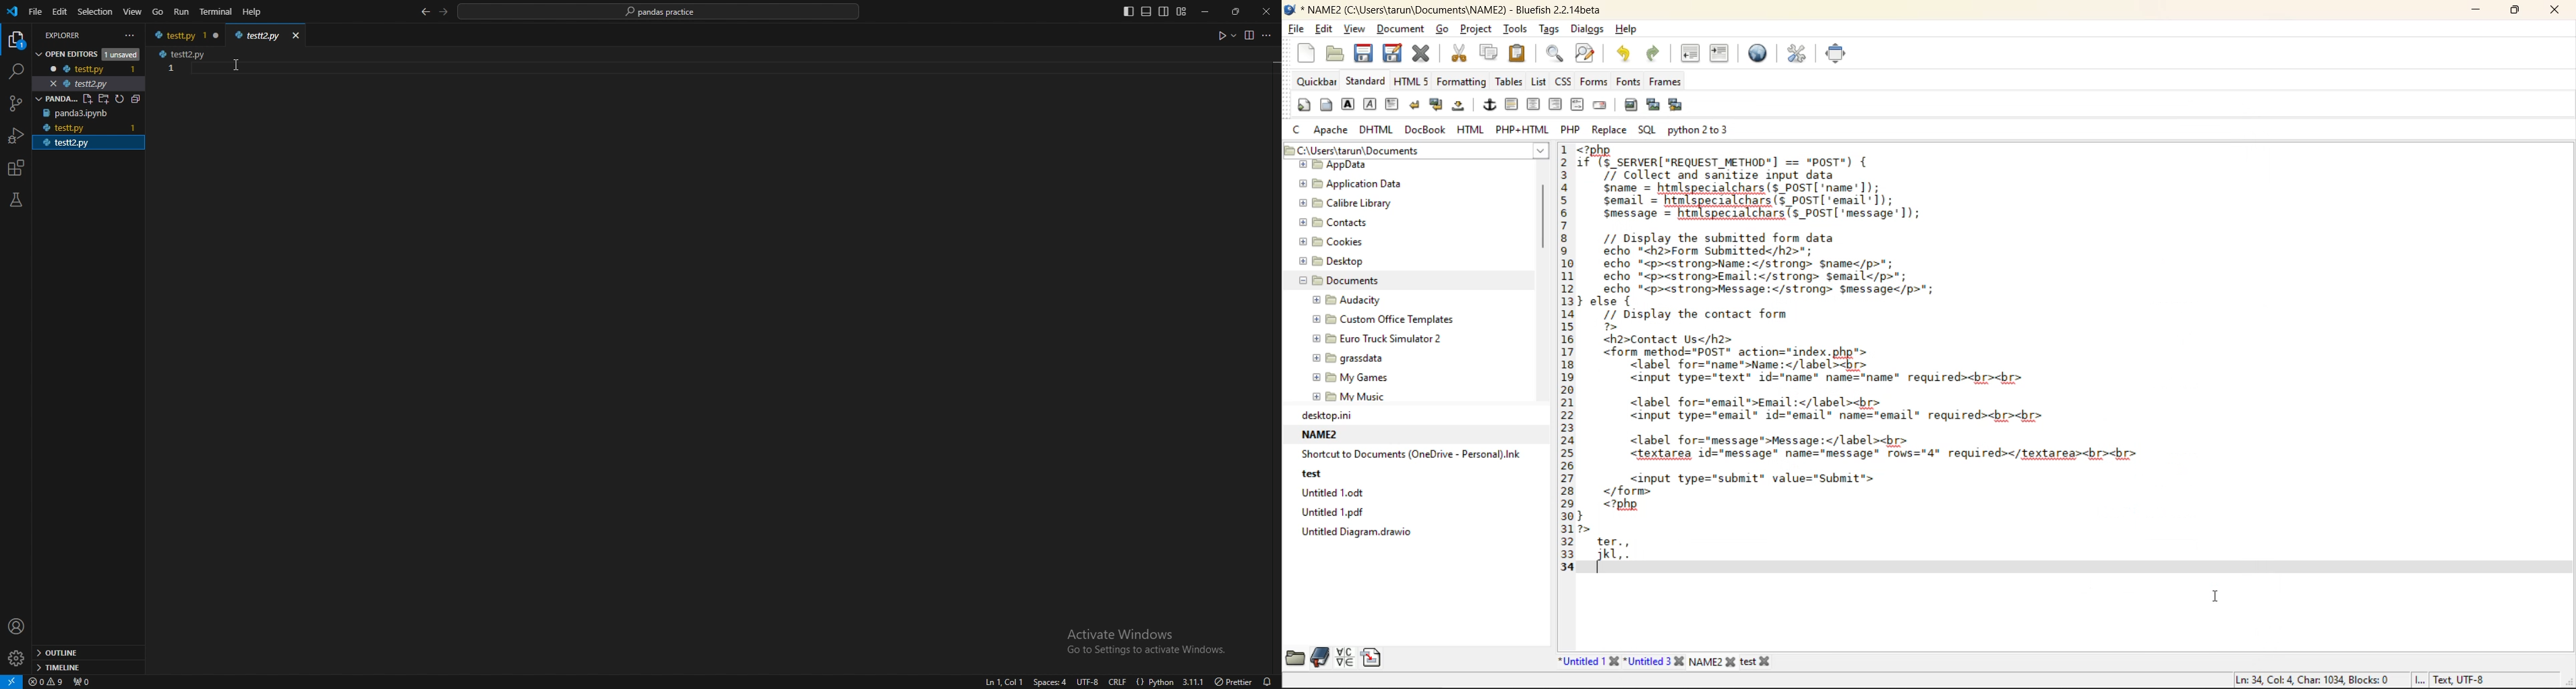 This screenshot has width=2576, height=700. What do you see at coordinates (1412, 82) in the screenshot?
I see `html5` at bounding box center [1412, 82].